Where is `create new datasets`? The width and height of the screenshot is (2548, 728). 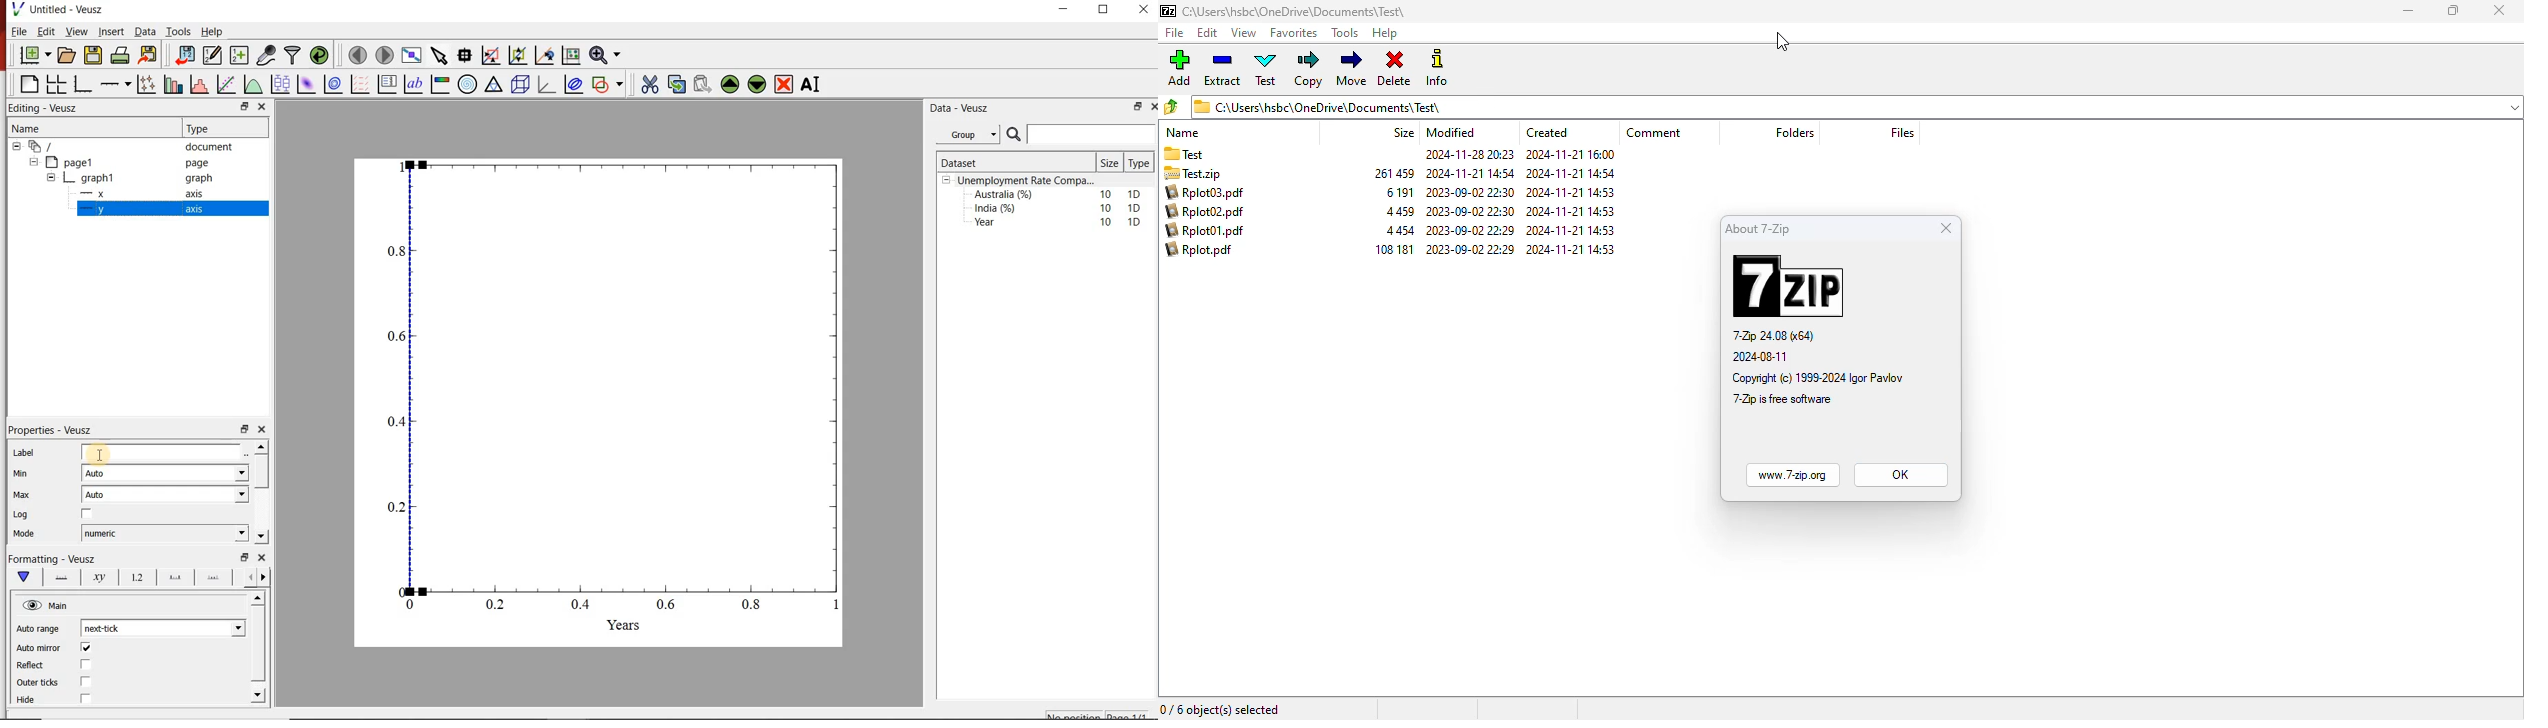
create new datasets is located at coordinates (239, 56).